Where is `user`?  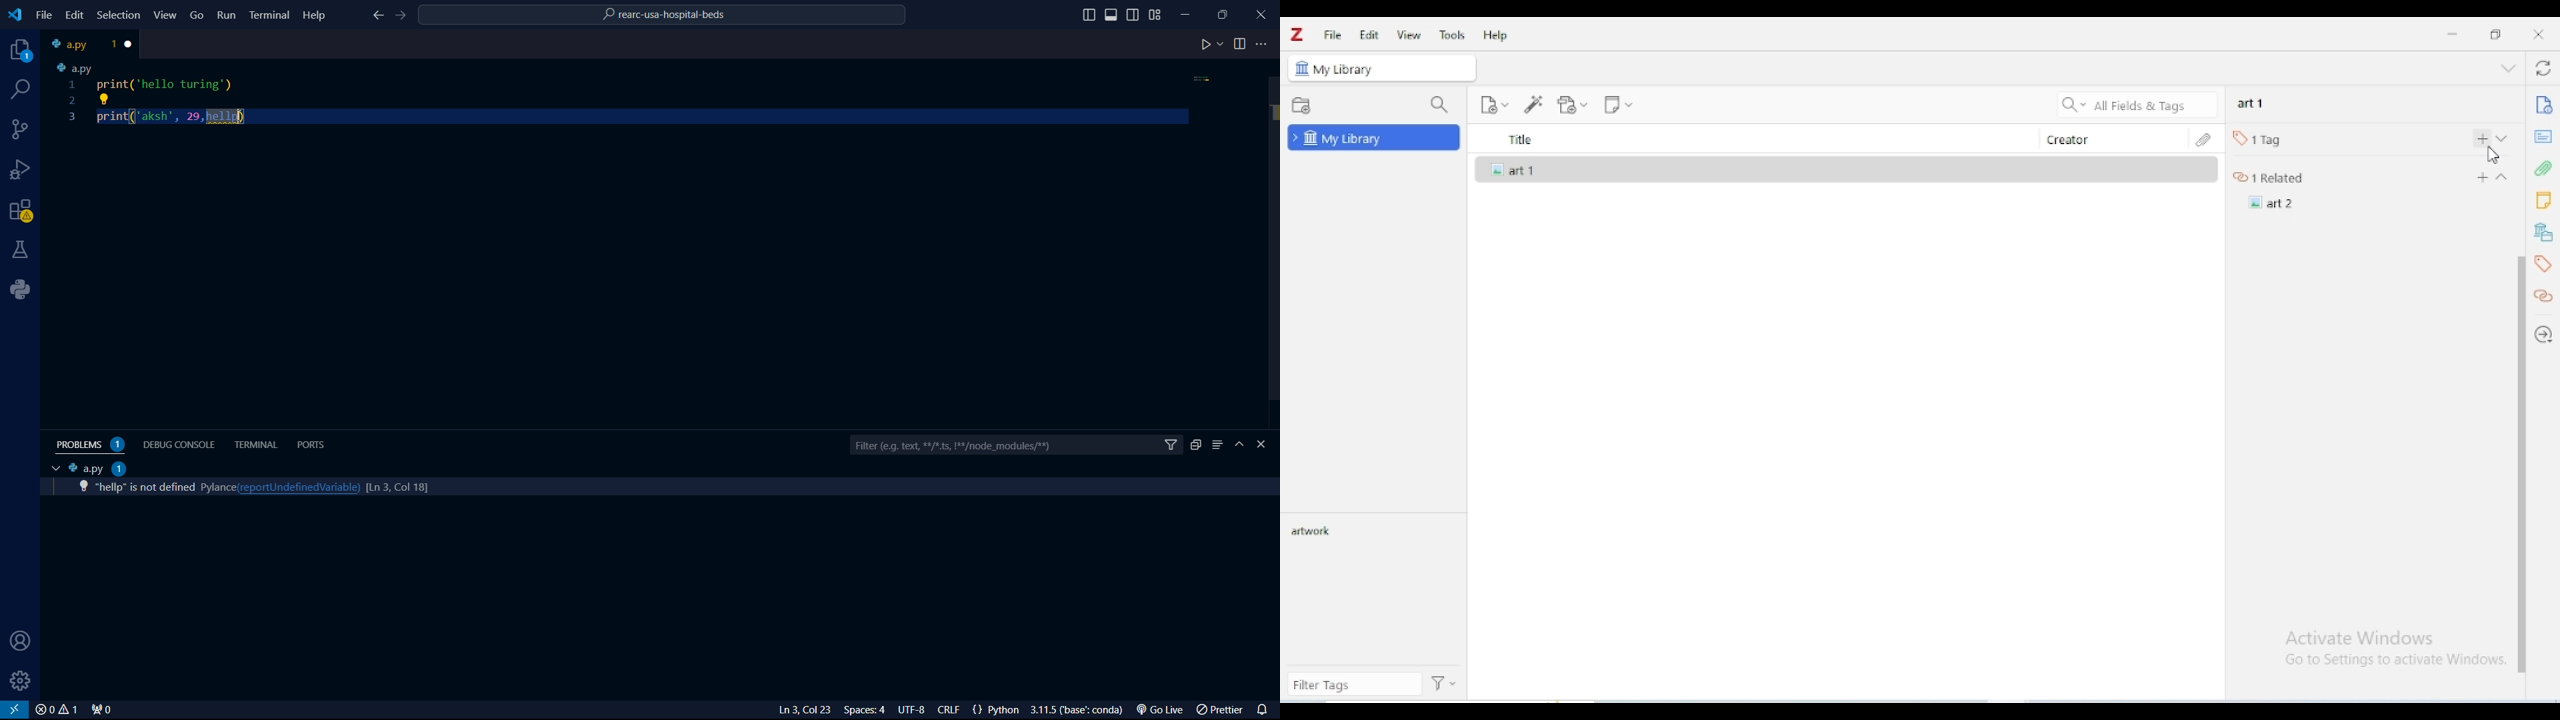 user is located at coordinates (17, 642).